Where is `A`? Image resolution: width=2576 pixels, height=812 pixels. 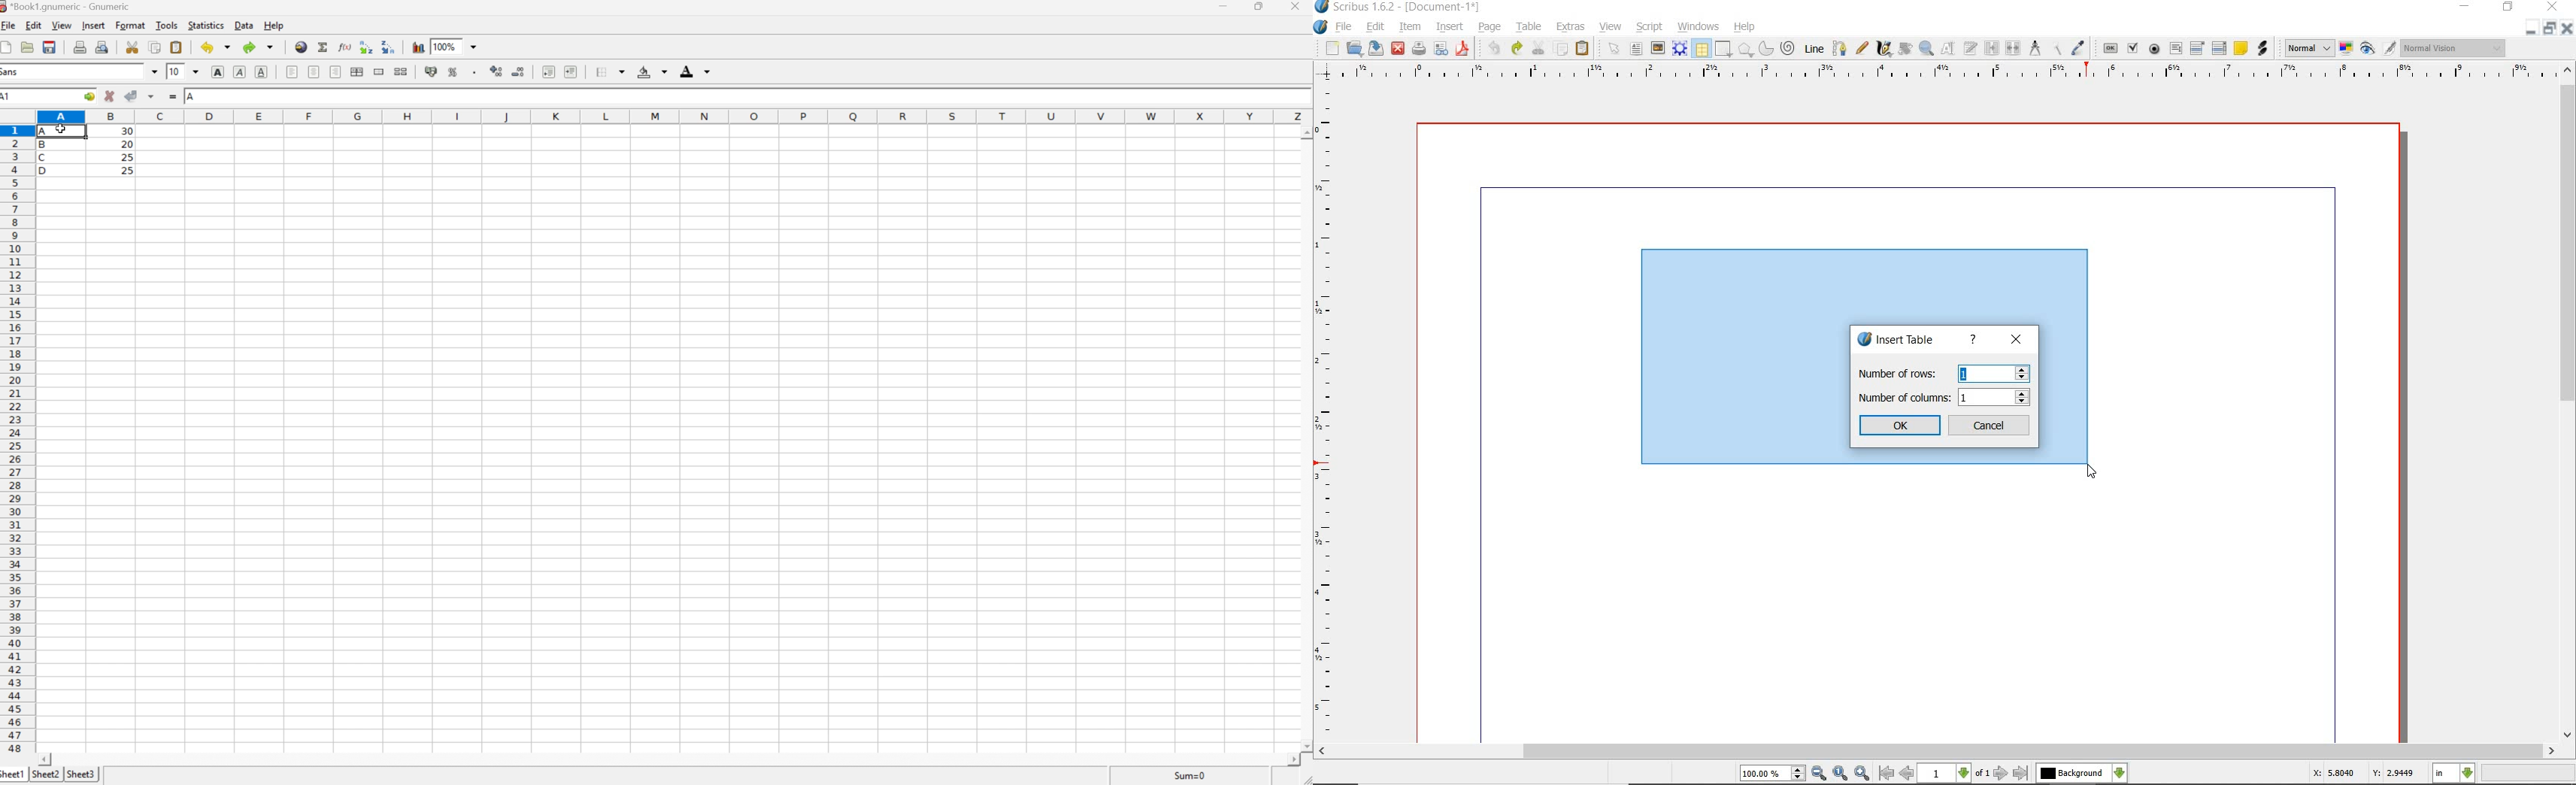 A is located at coordinates (191, 97).